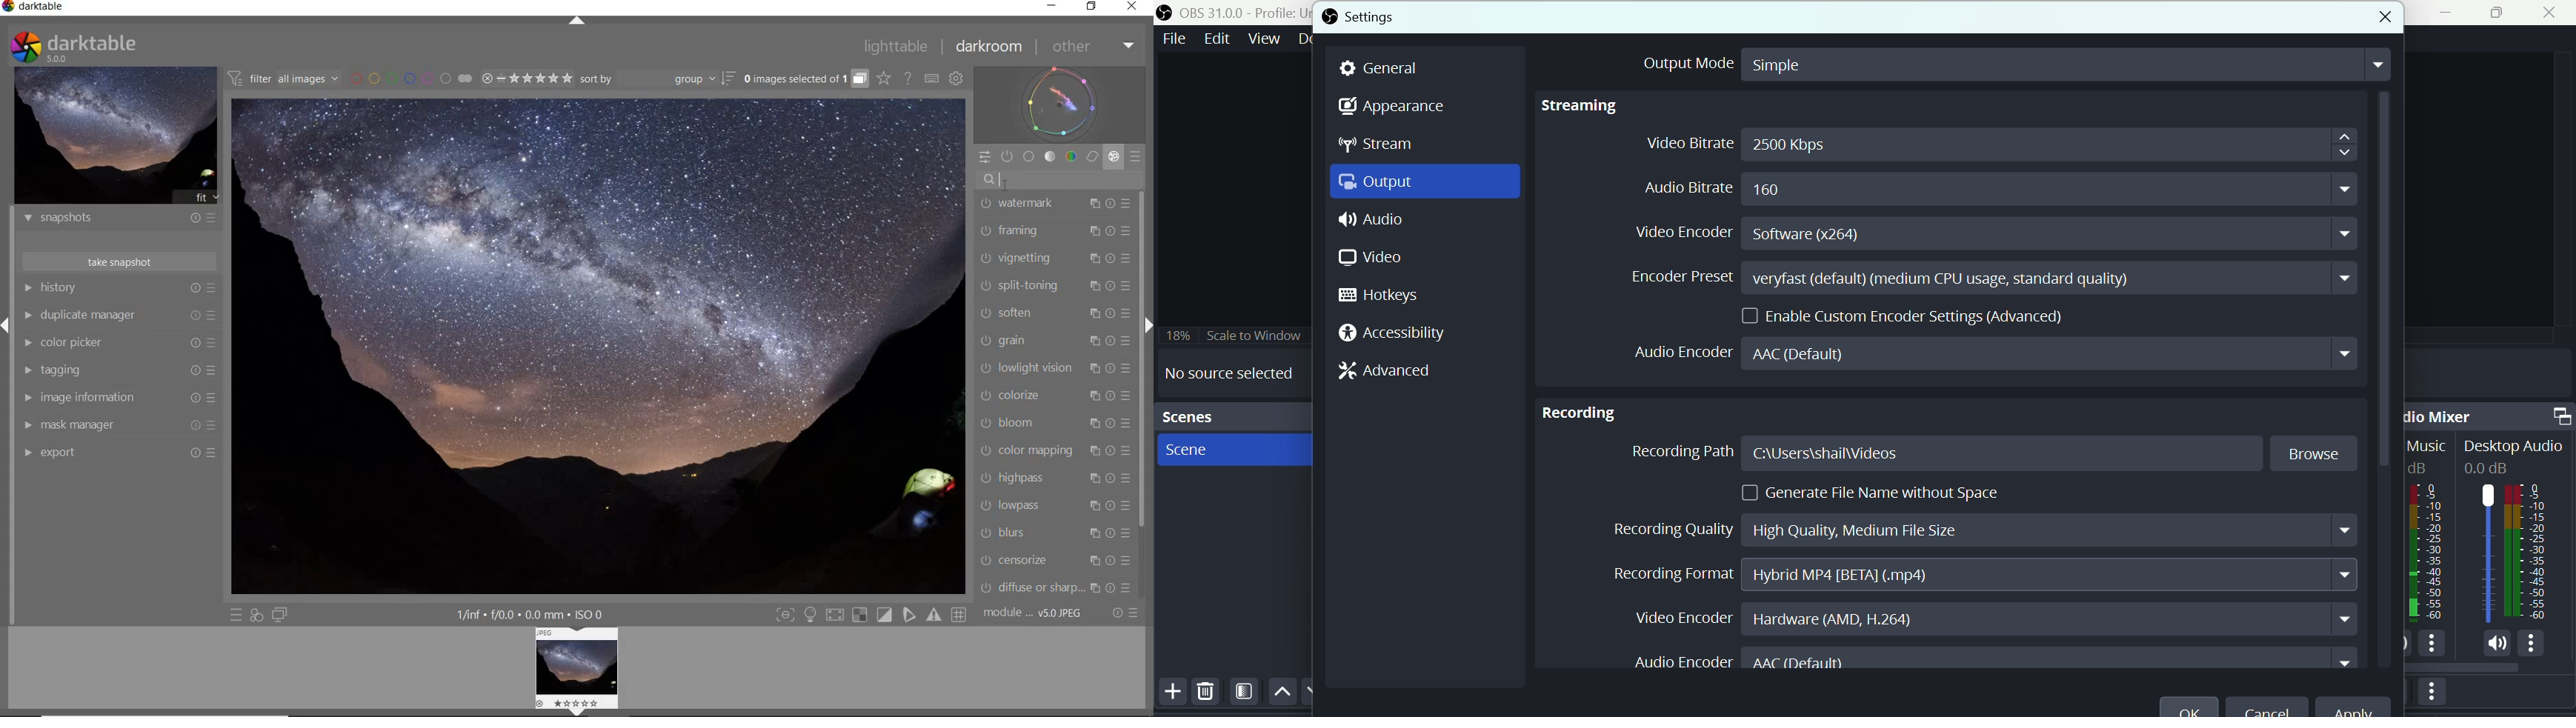 The image size is (2576, 728). Describe the element at coordinates (1383, 296) in the screenshot. I see `hotkeys` at that location.